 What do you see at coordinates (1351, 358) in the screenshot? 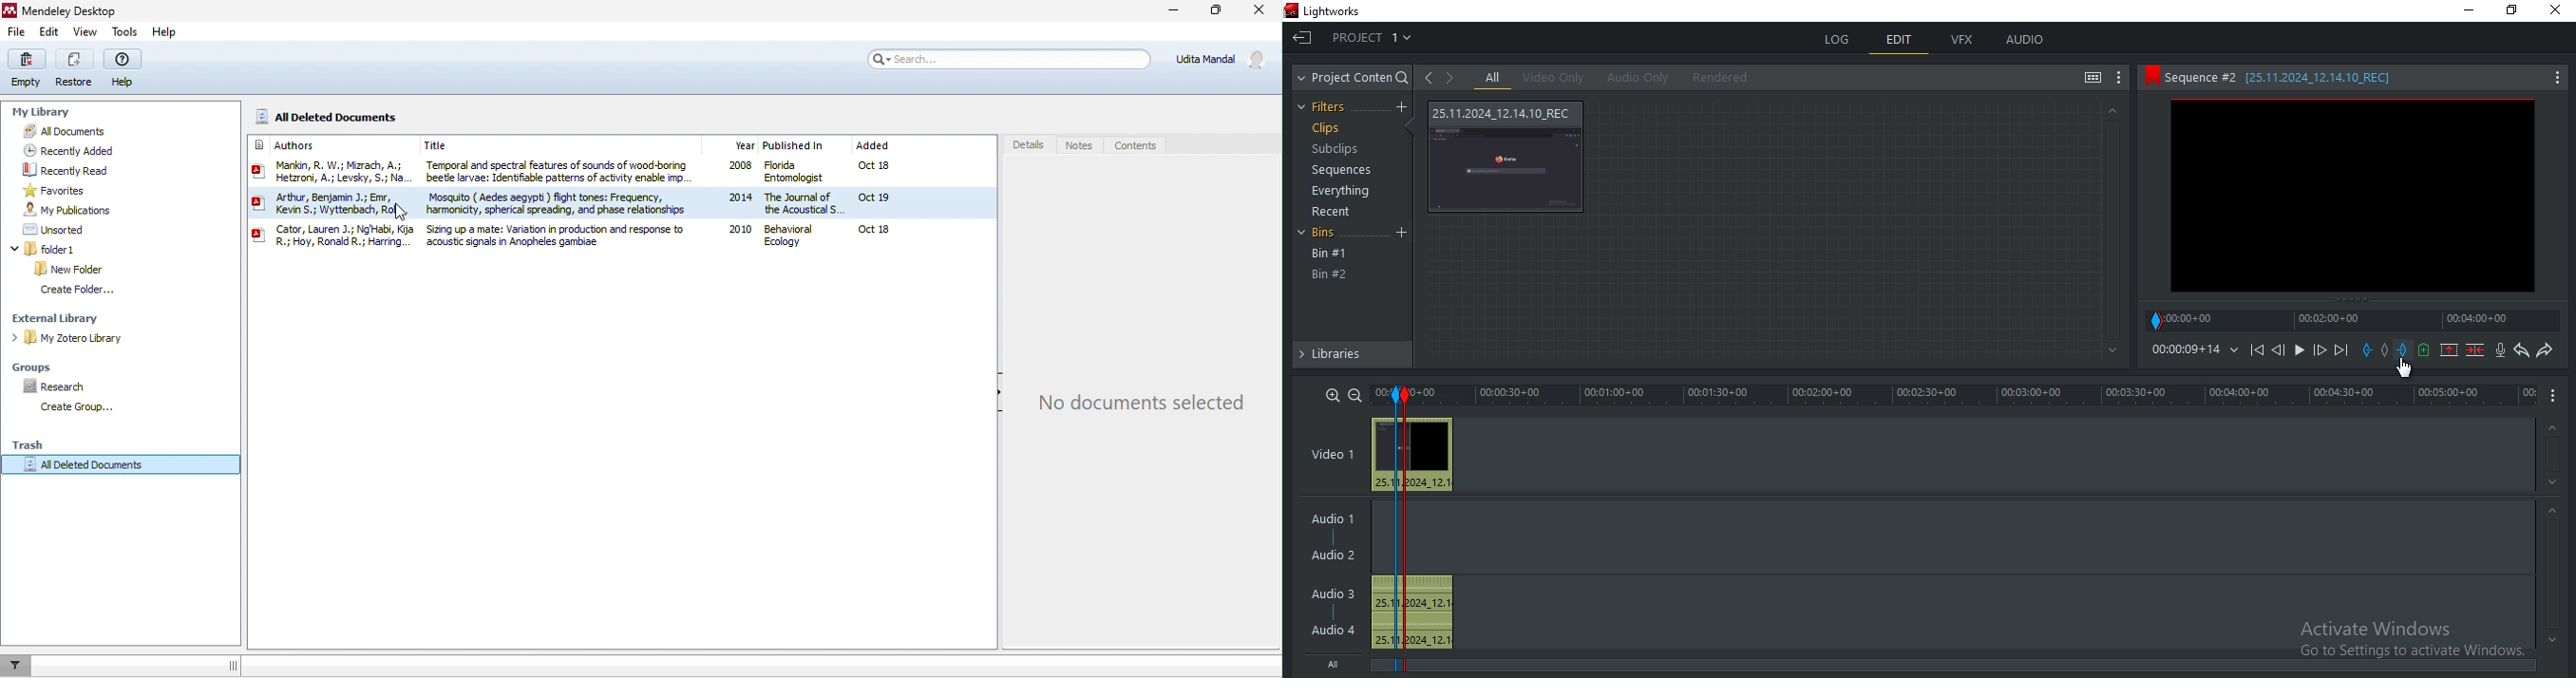
I see `libraries` at bounding box center [1351, 358].